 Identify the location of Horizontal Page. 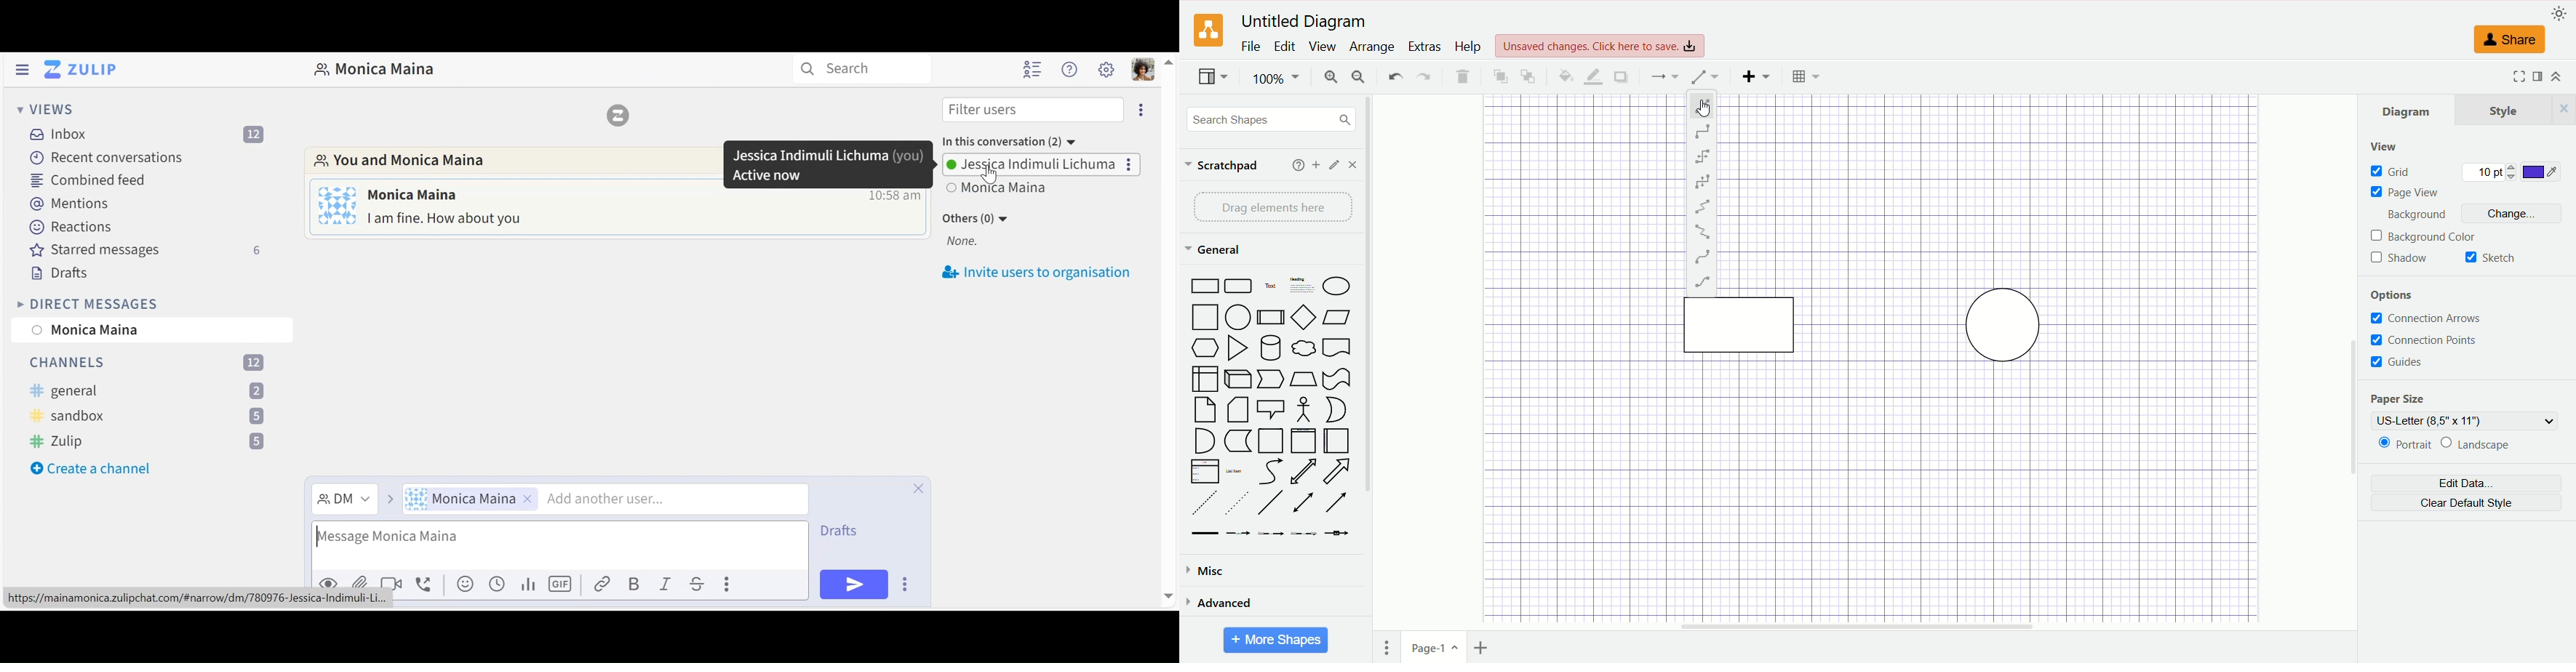
(1337, 442).